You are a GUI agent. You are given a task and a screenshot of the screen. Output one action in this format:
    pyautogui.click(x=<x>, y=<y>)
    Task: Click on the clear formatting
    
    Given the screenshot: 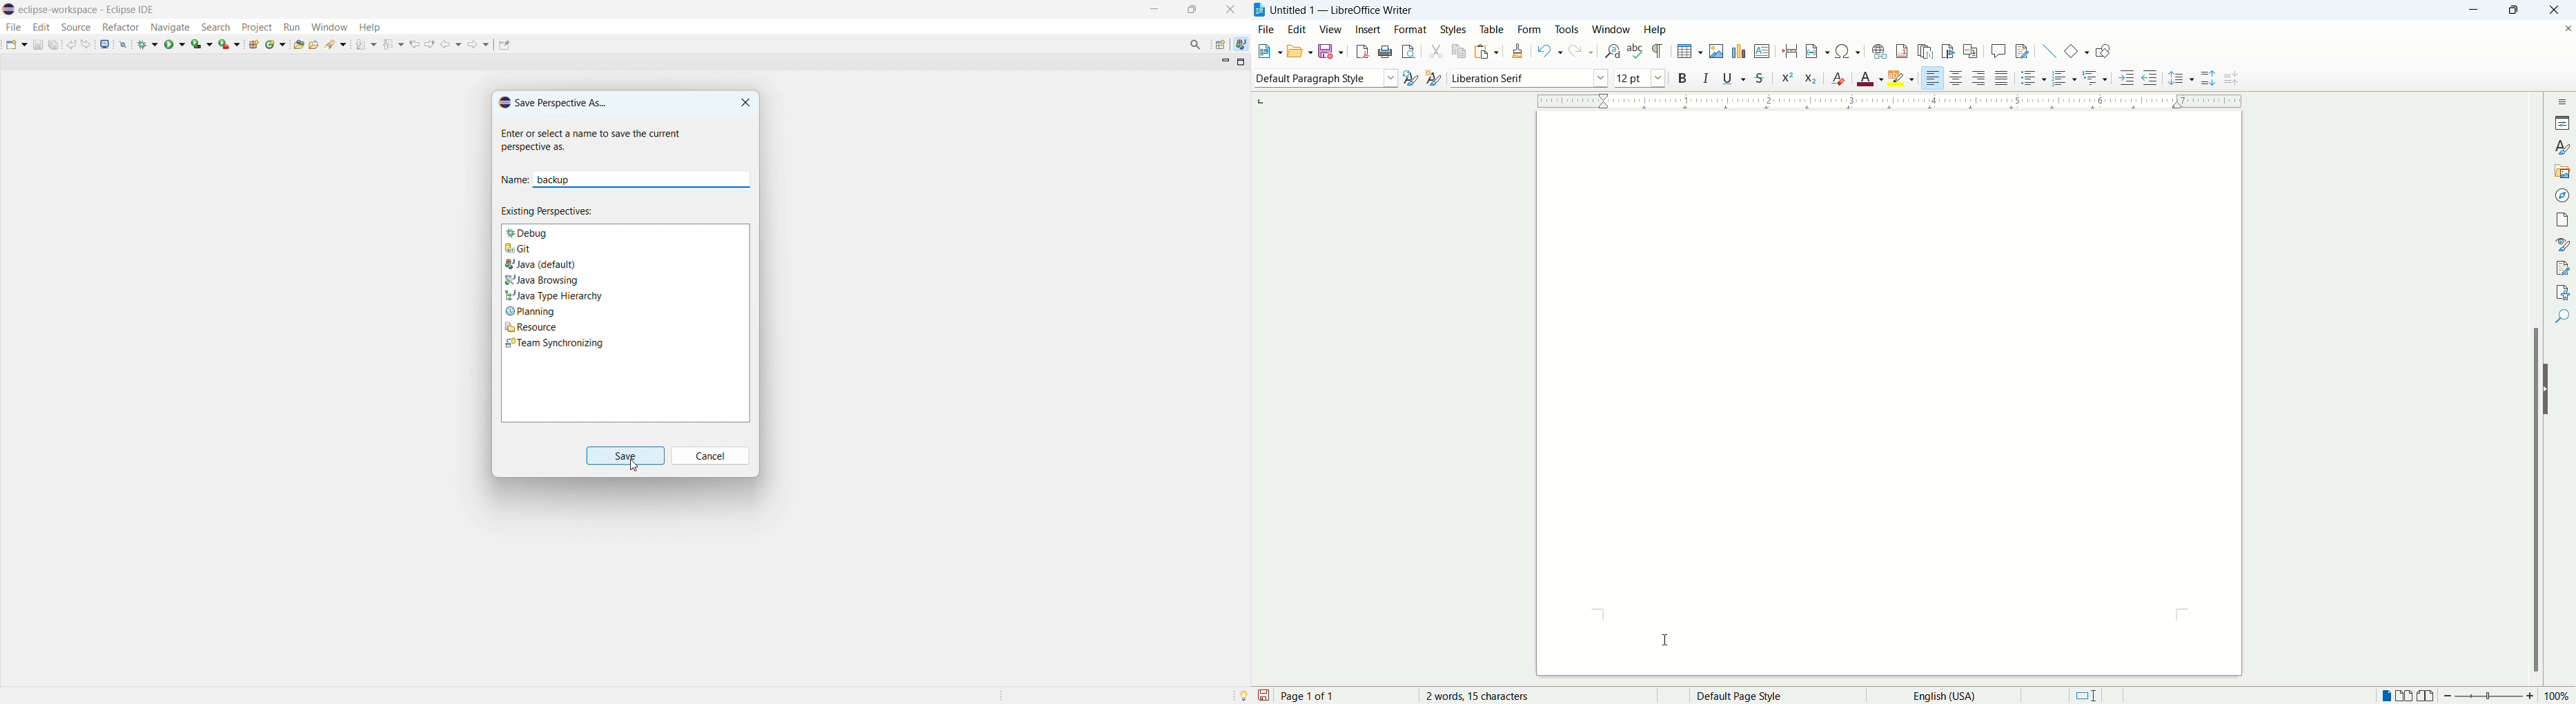 What is the action you would take?
    pyautogui.click(x=1839, y=78)
    